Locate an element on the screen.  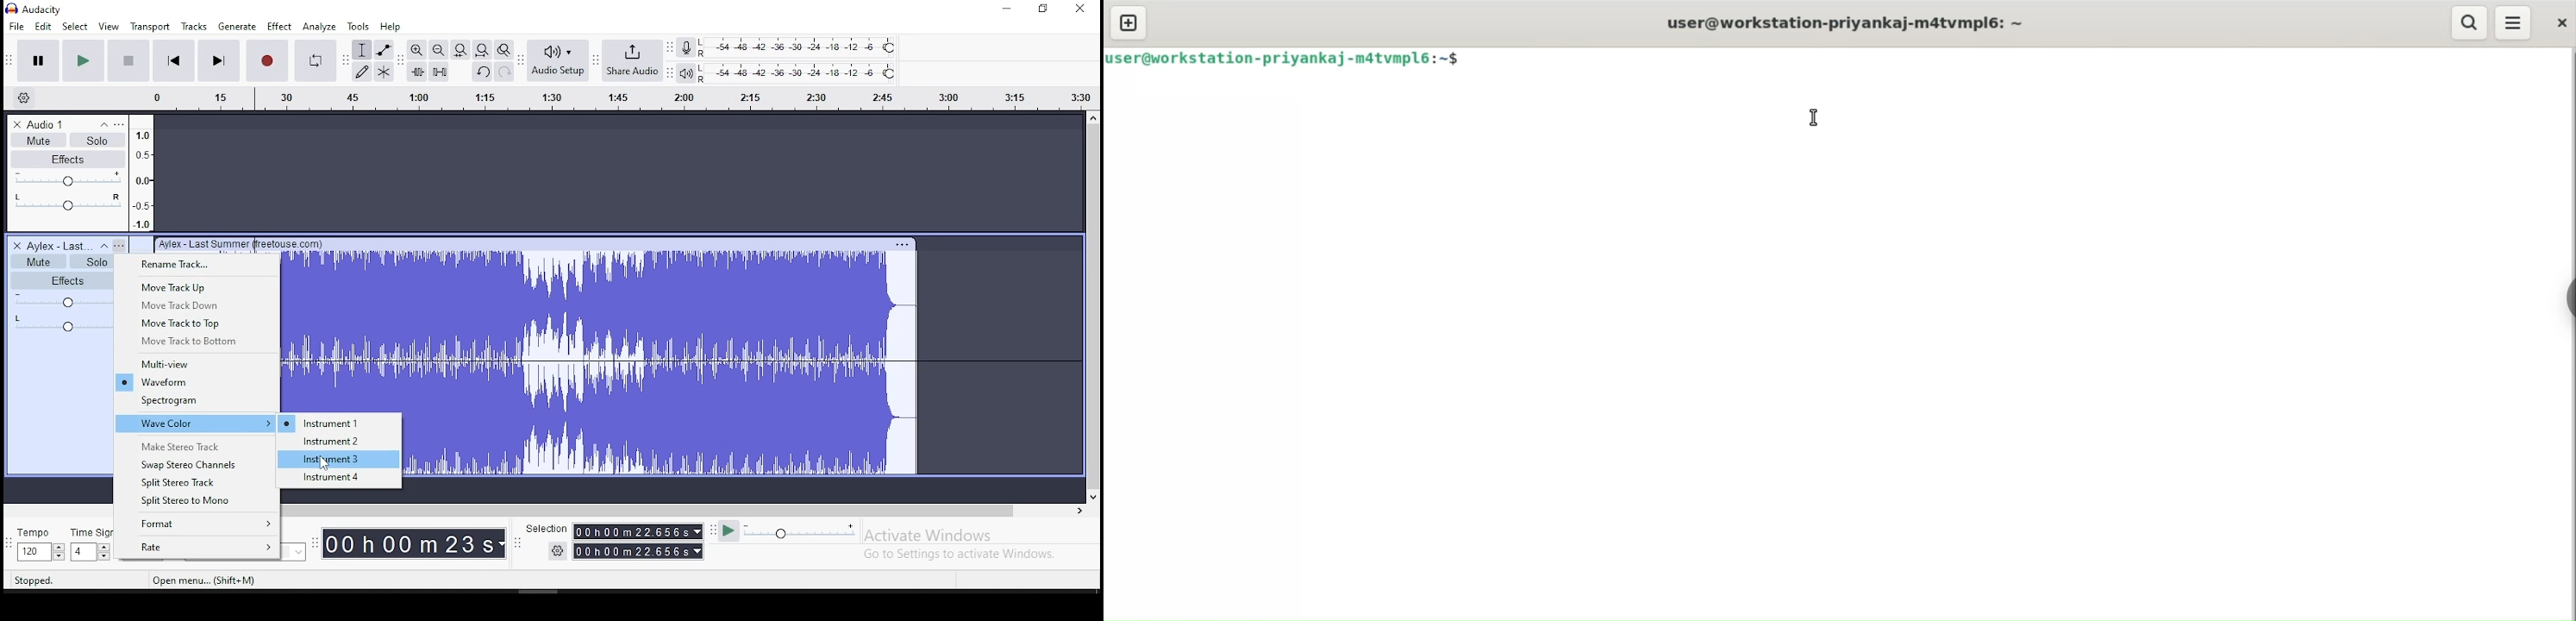
mute is located at coordinates (37, 260).